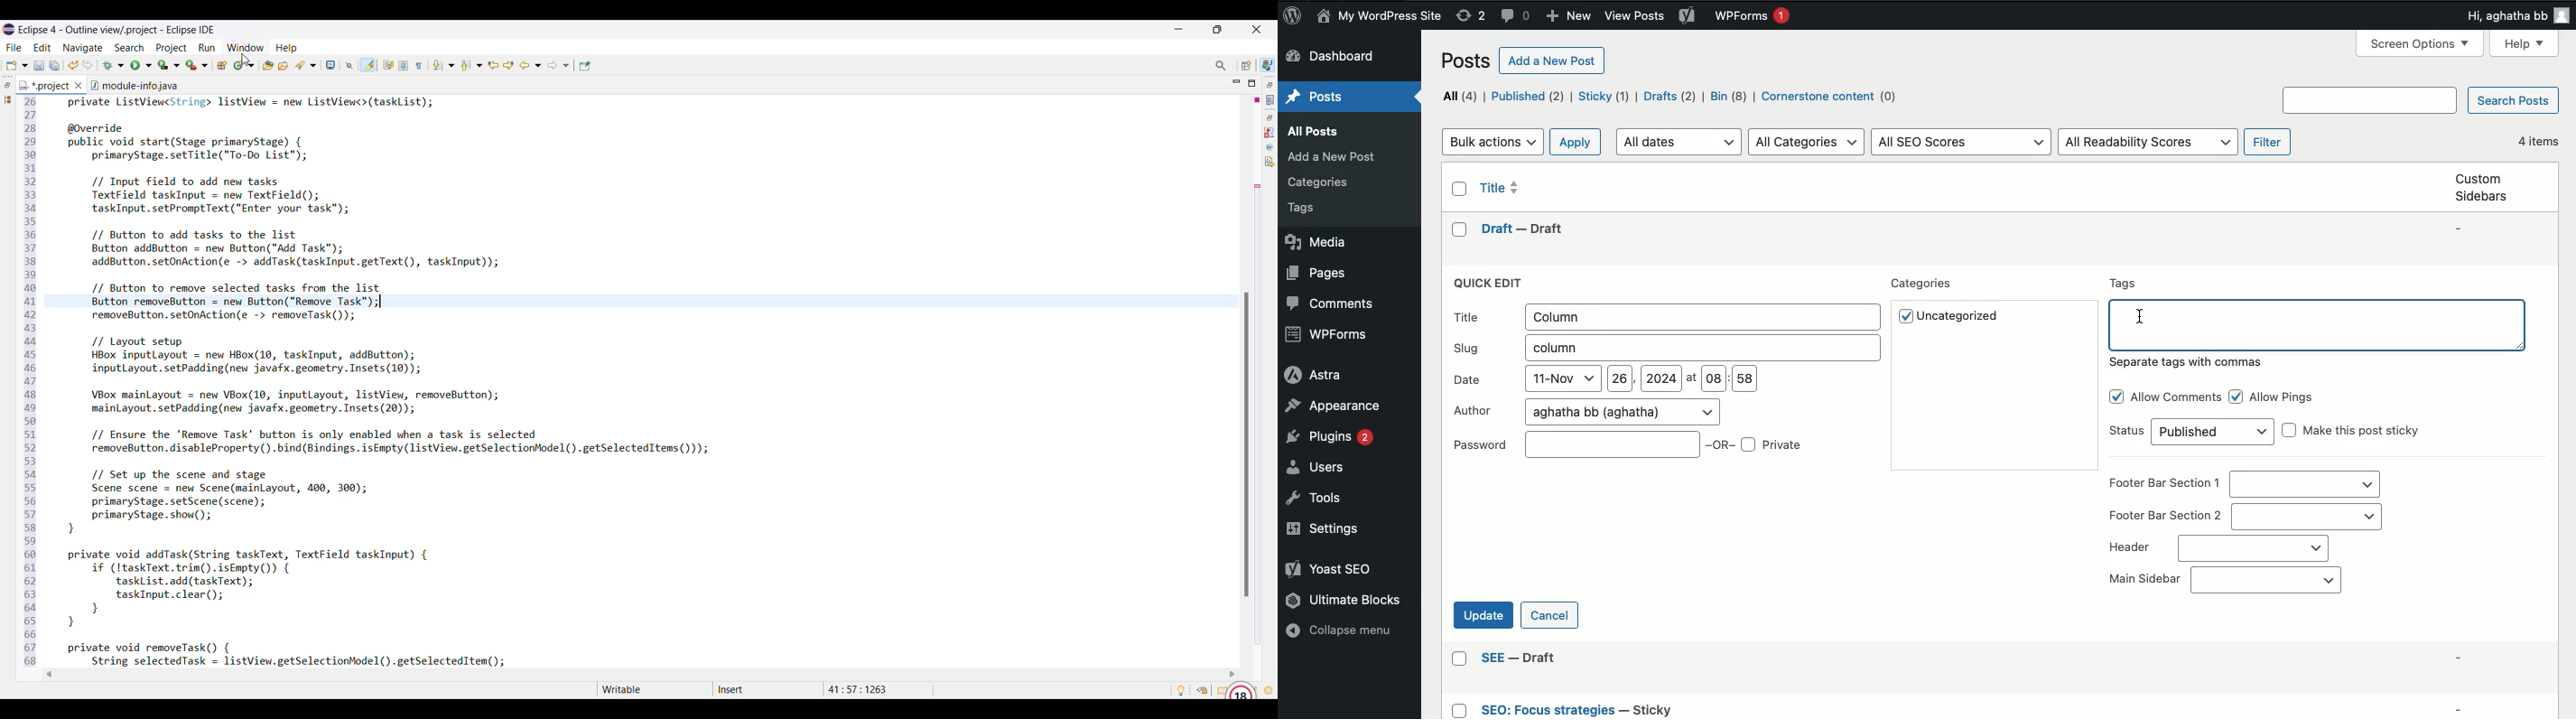 The height and width of the screenshot is (728, 2576). I want to click on Published, so click(1529, 97).